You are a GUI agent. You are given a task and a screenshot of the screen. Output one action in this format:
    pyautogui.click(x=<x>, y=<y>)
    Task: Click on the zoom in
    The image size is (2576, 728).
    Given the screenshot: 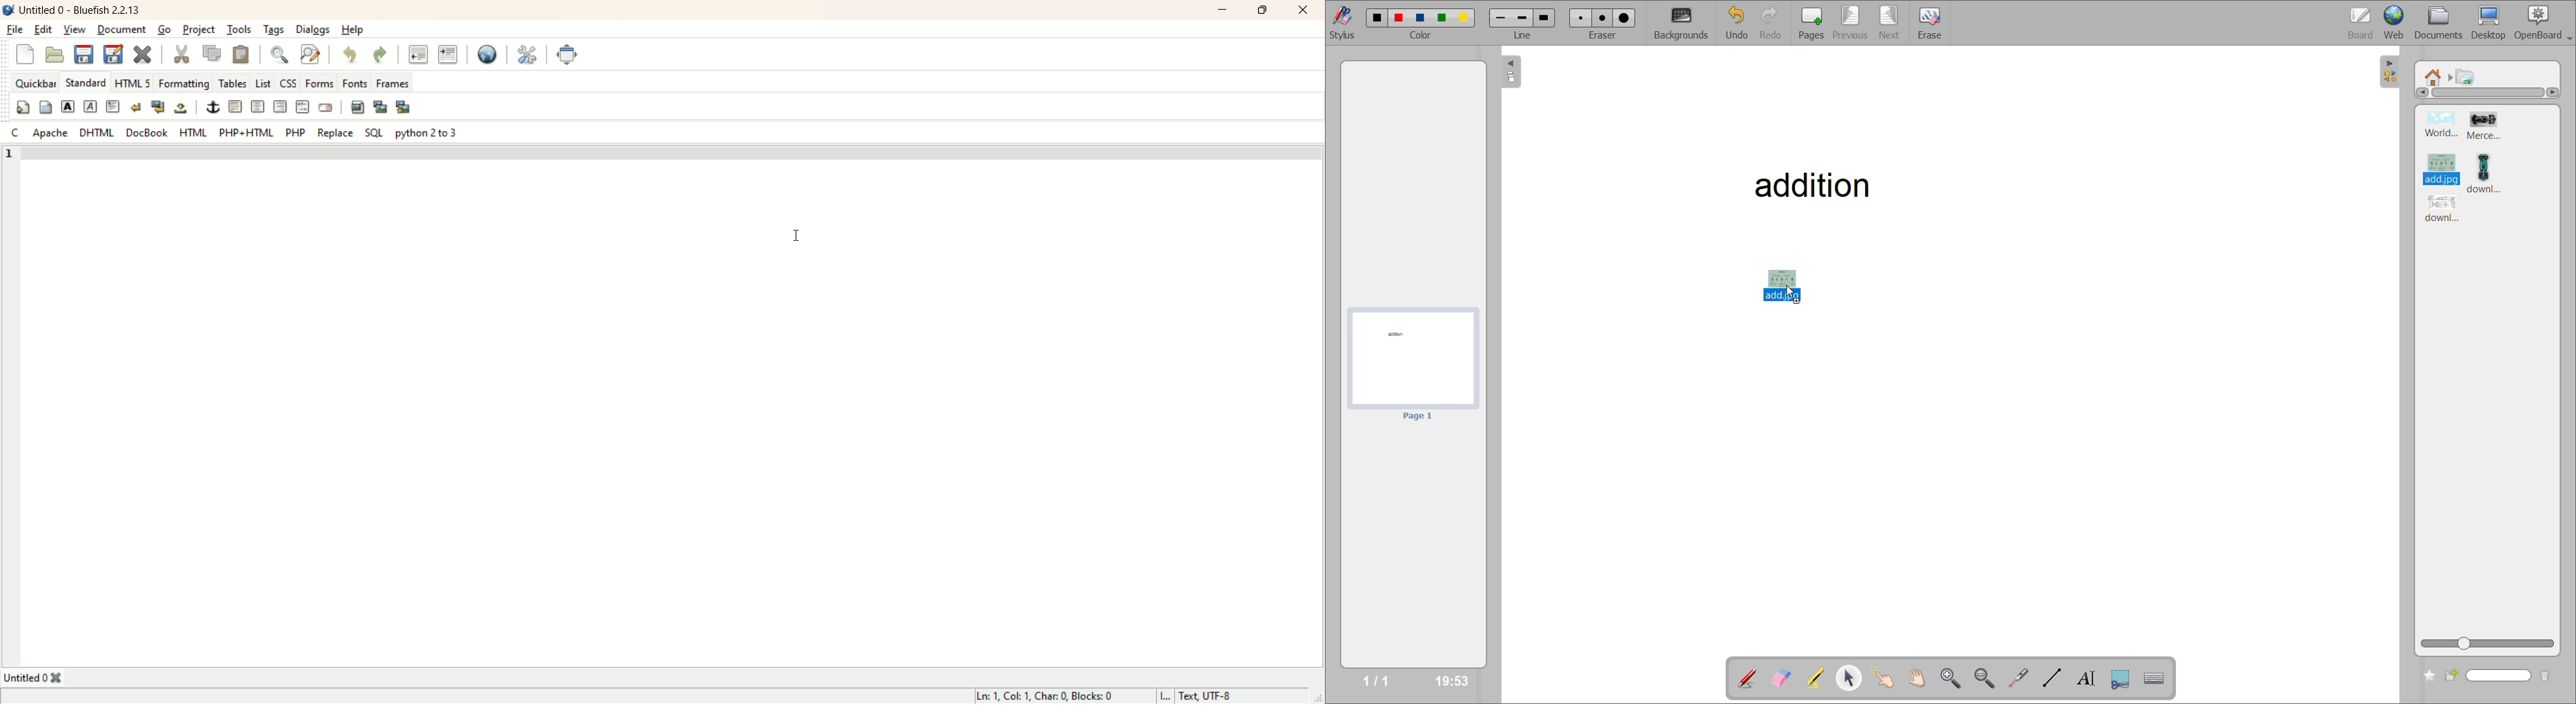 What is the action you would take?
    pyautogui.click(x=1951, y=677)
    